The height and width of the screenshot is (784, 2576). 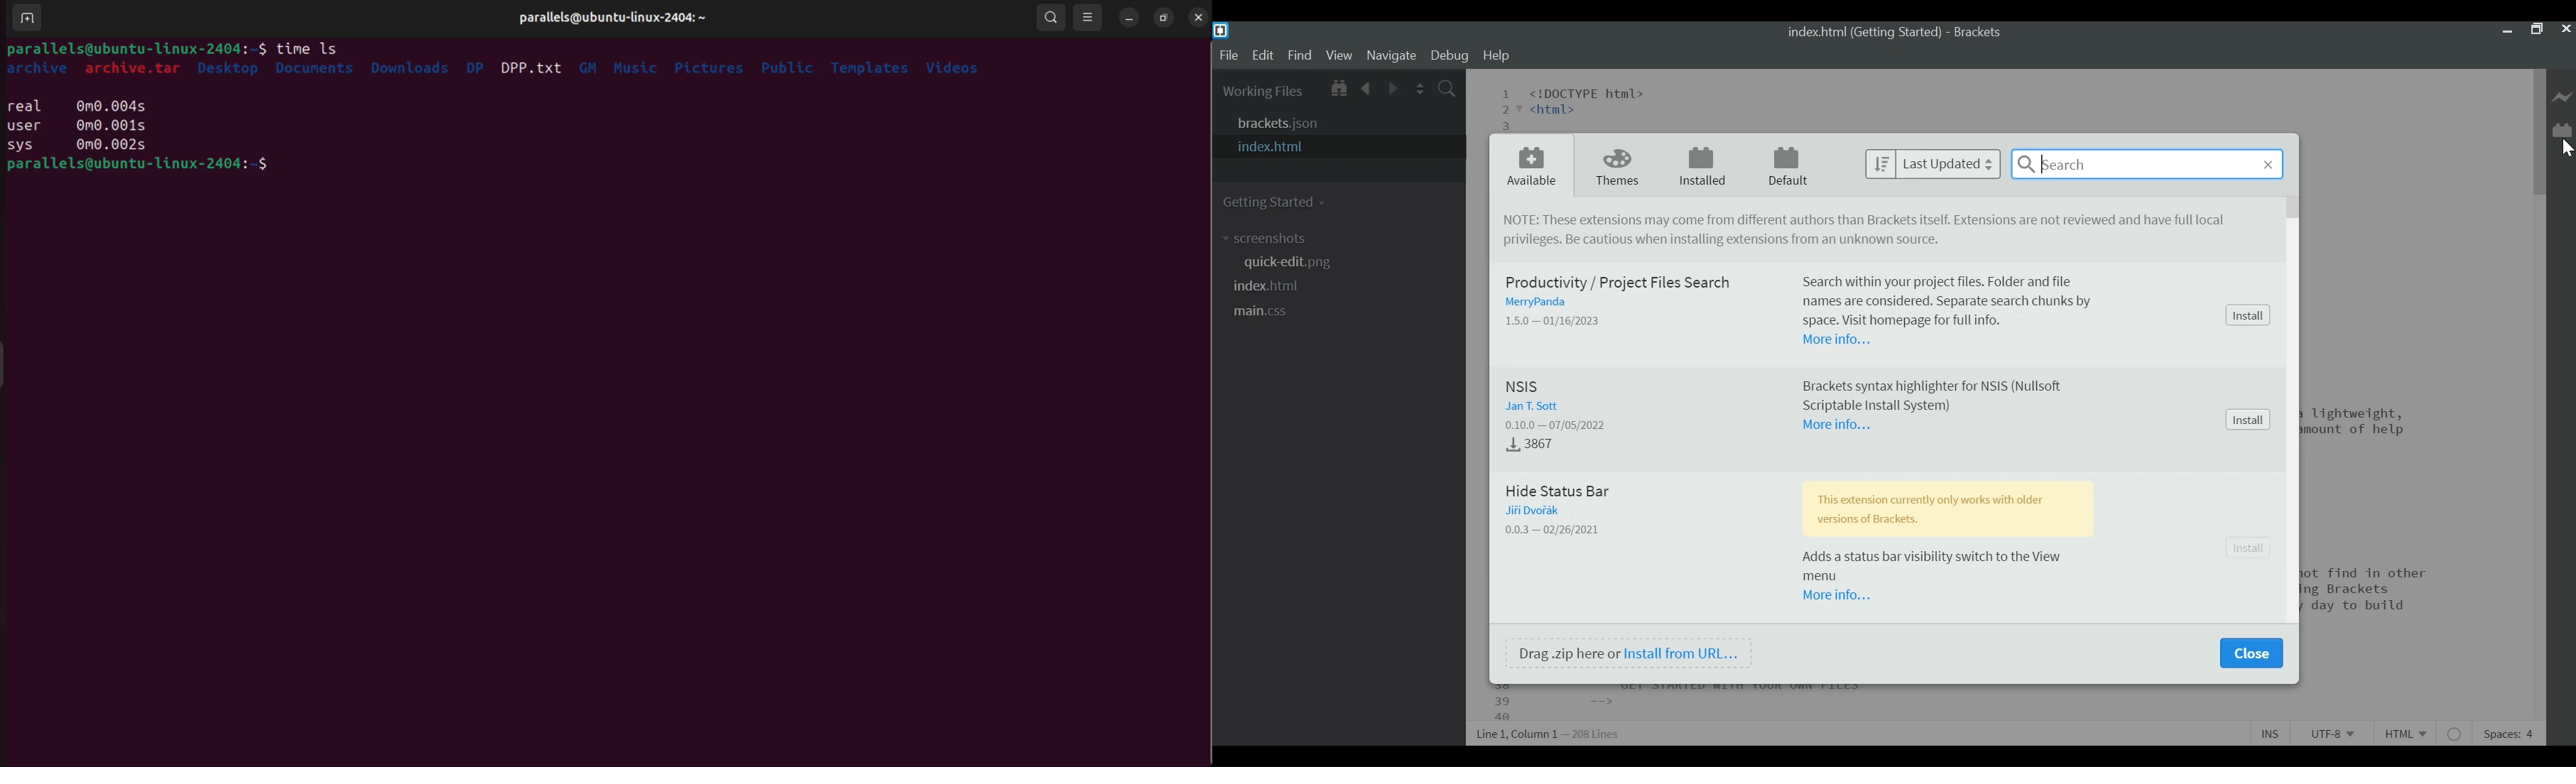 I want to click on 0m0.001s, so click(x=109, y=126).